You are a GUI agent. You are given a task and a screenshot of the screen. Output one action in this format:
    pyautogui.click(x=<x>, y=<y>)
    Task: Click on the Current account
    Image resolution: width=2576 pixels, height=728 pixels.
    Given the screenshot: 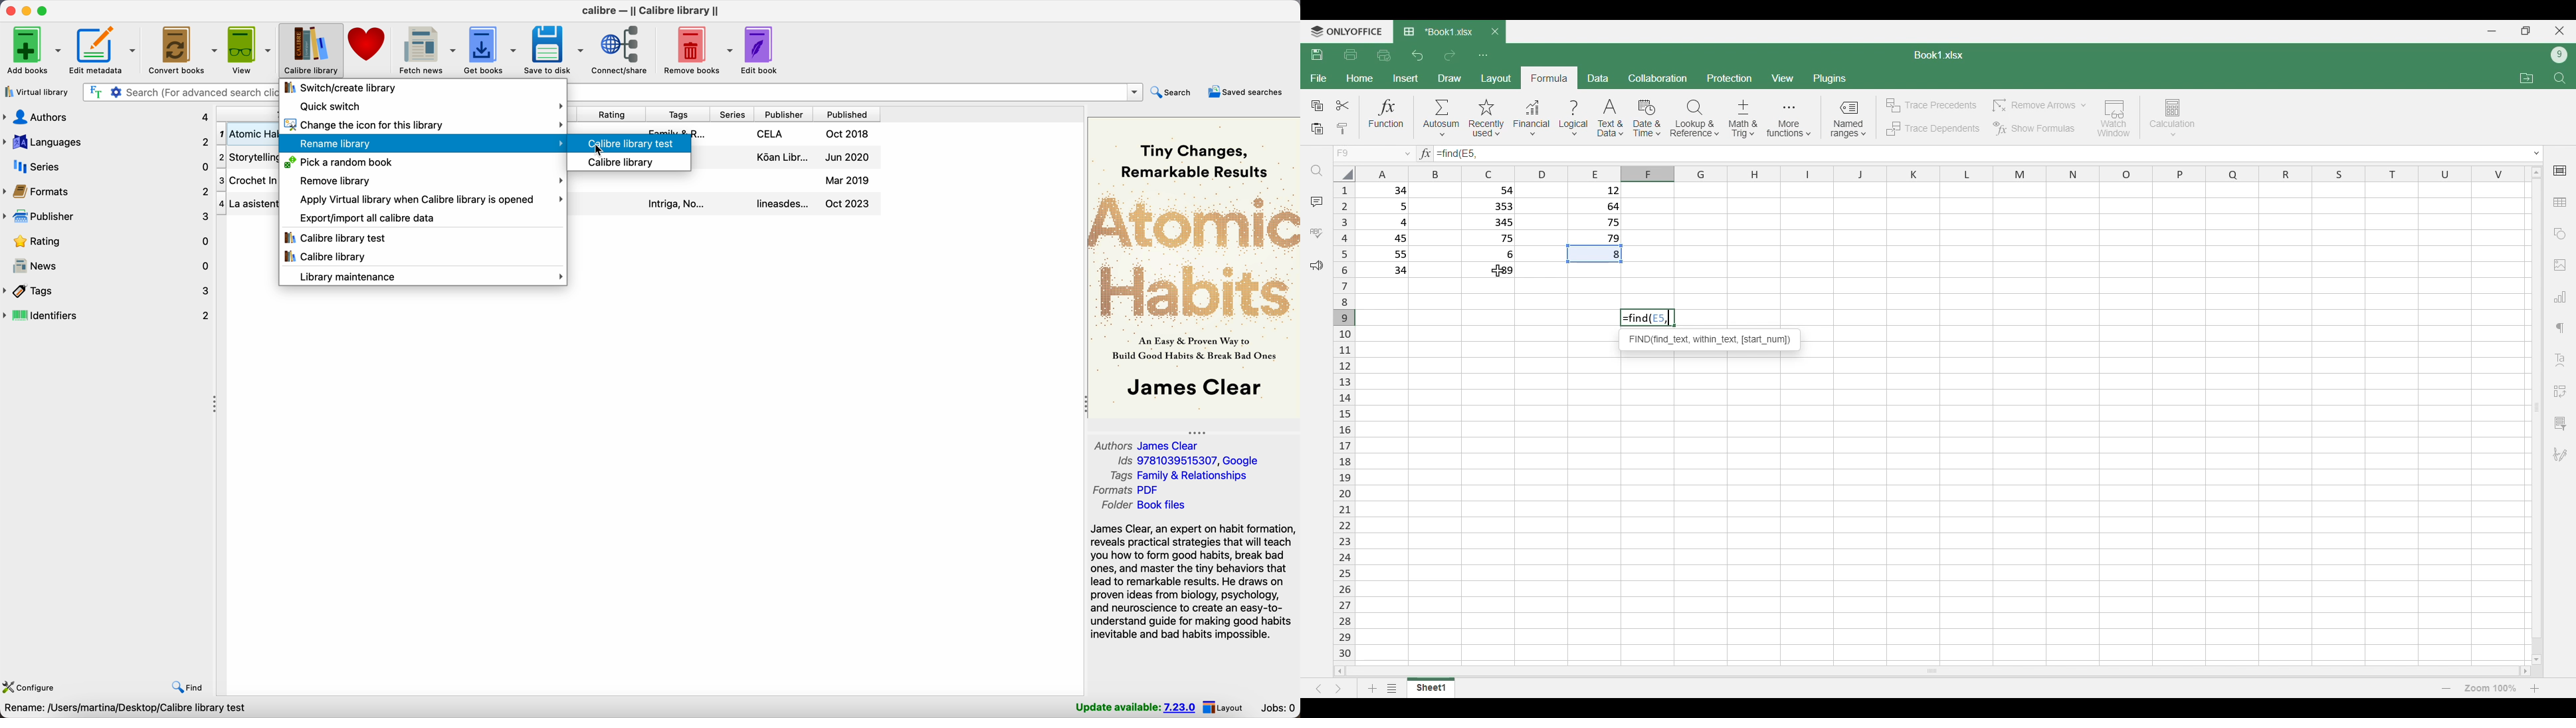 What is the action you would take?
    pyautogui.click(x=2559, y=55)
    